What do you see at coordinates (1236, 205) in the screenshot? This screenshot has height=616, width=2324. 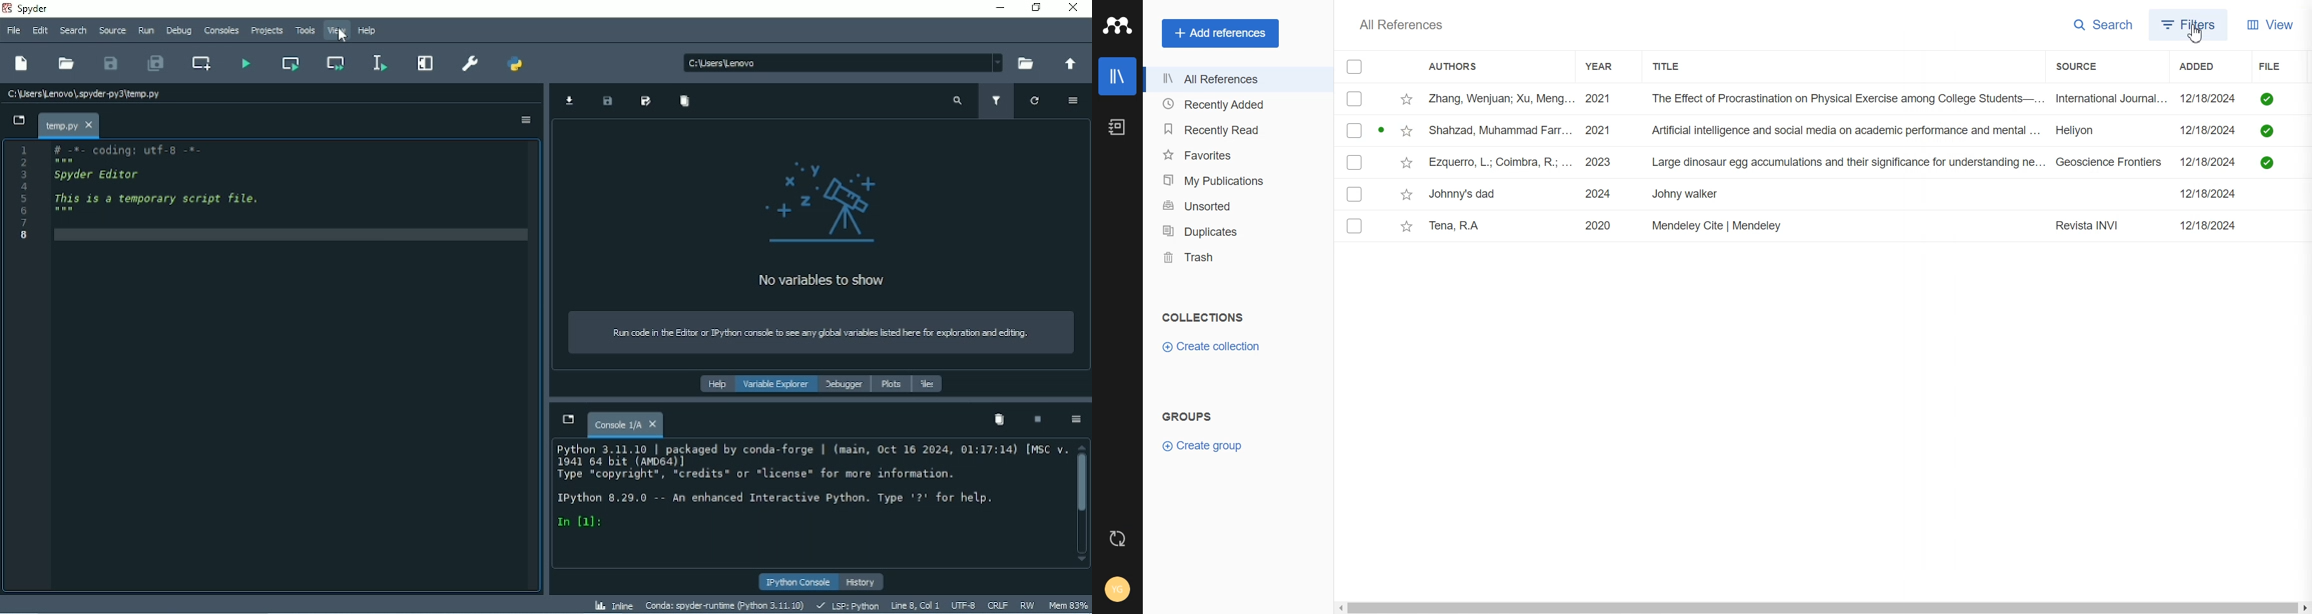 I see `Unsorted` at bounding box center [1236, 205].